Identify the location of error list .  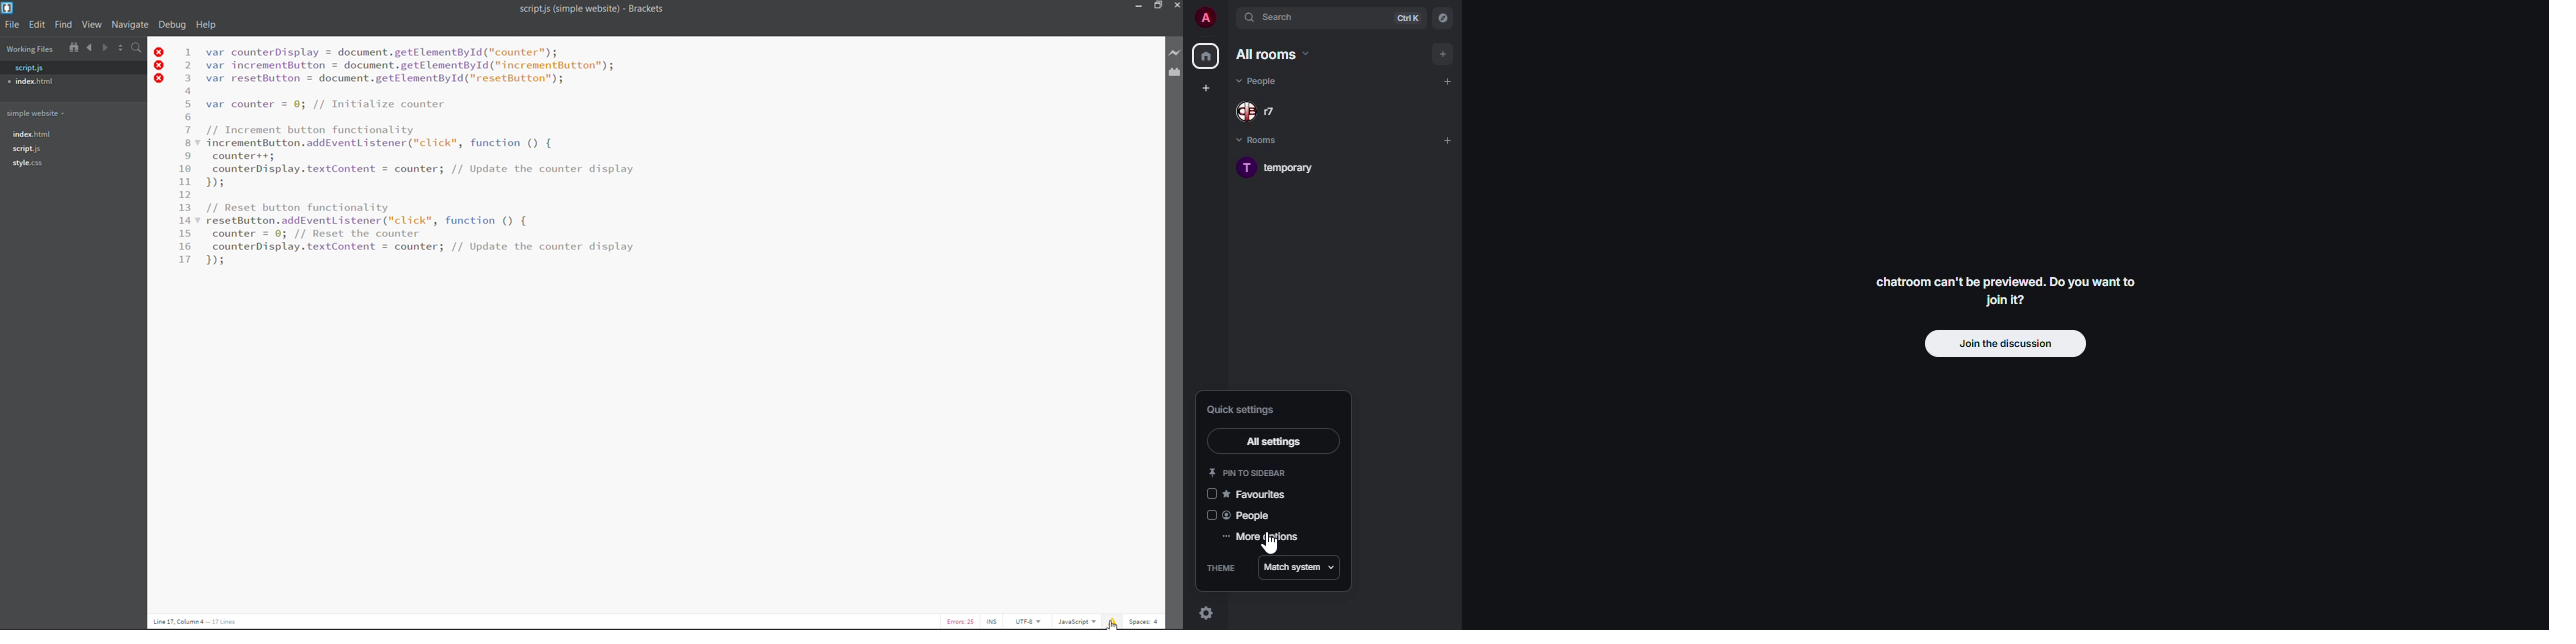
(1113, 621).